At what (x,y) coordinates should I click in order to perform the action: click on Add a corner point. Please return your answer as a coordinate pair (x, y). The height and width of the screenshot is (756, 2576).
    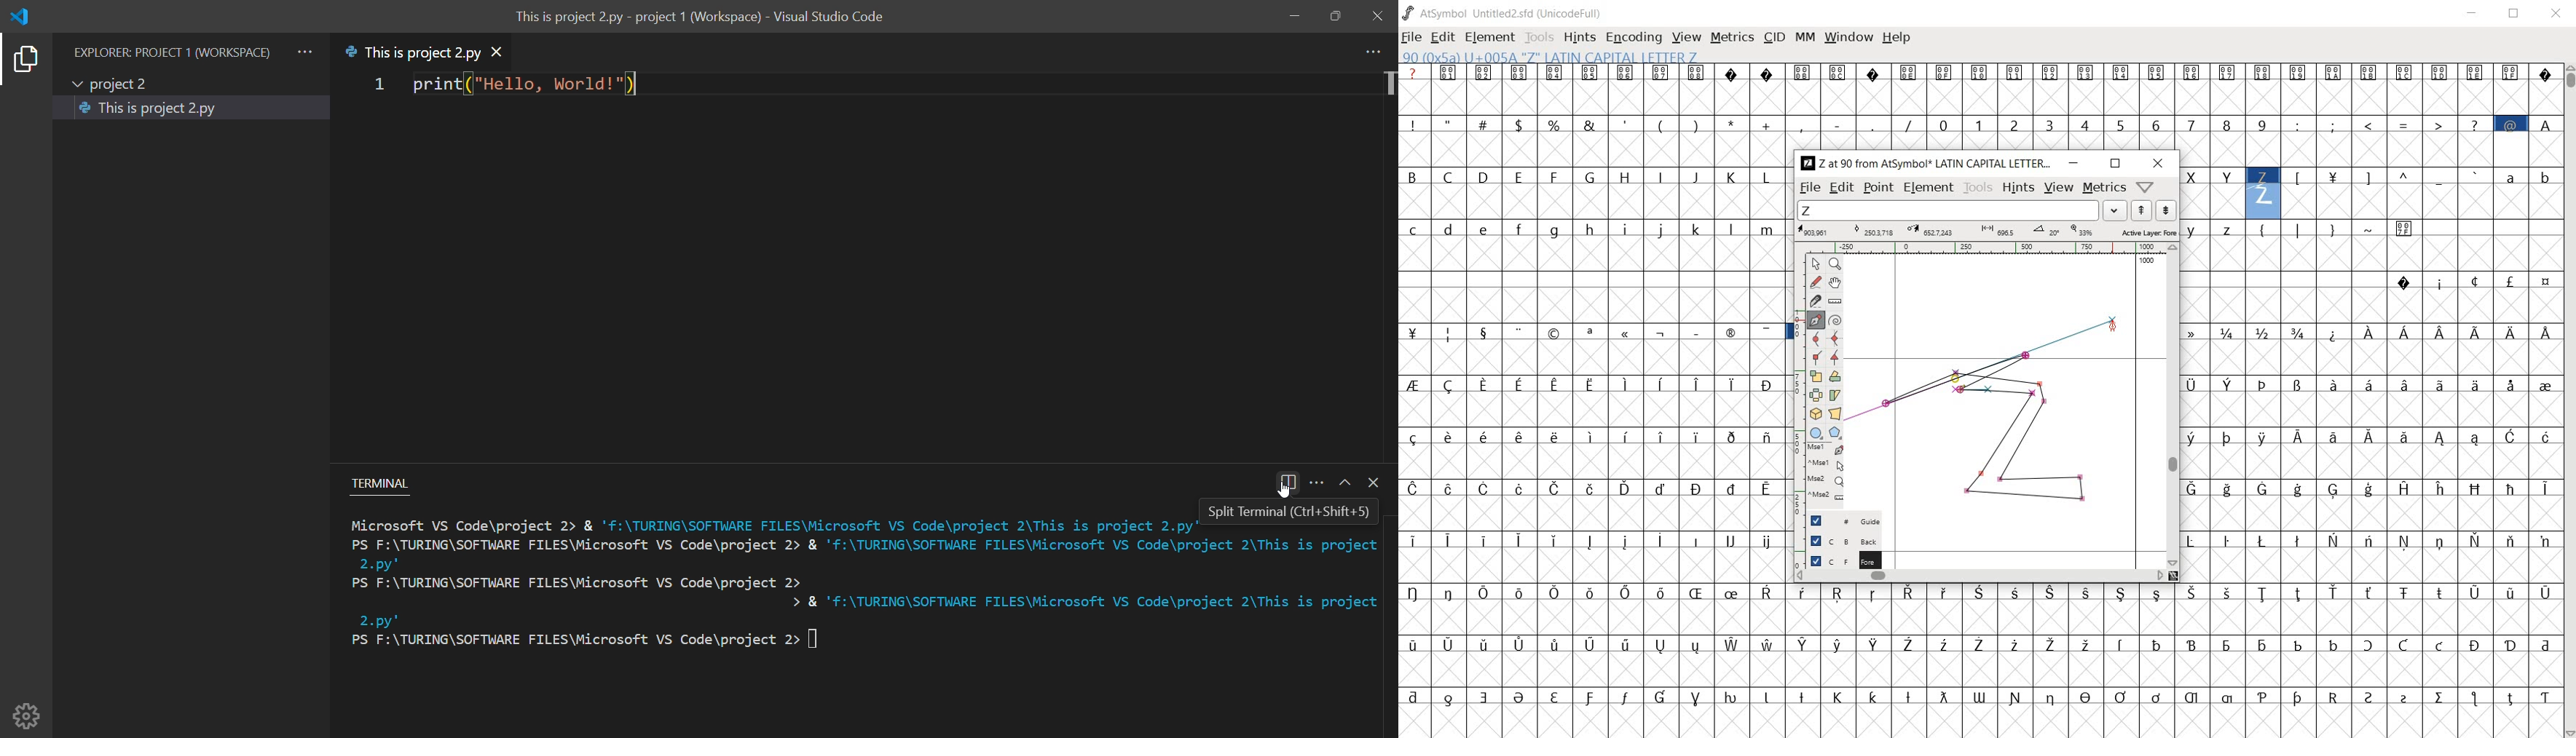
    Looking at the image, I should click on (1833, 357).